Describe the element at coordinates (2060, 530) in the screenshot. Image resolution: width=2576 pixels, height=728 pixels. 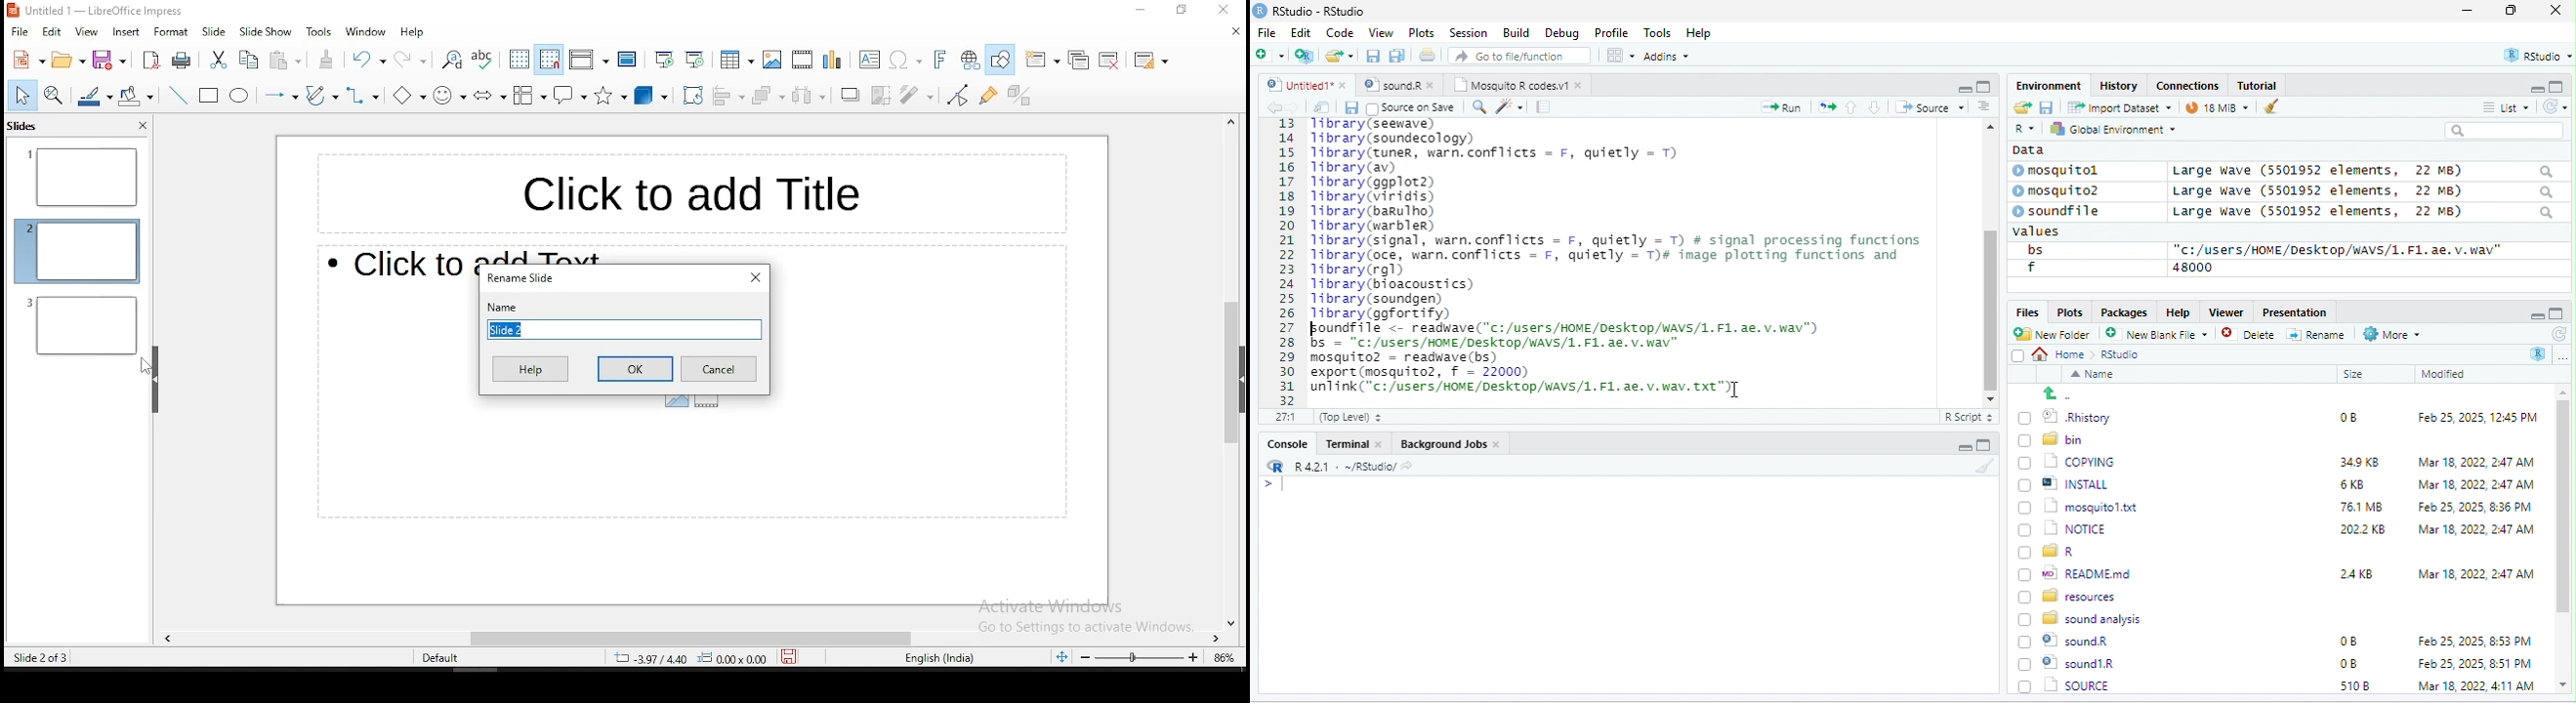
I see `(7) 1 NOTICE` at that location.